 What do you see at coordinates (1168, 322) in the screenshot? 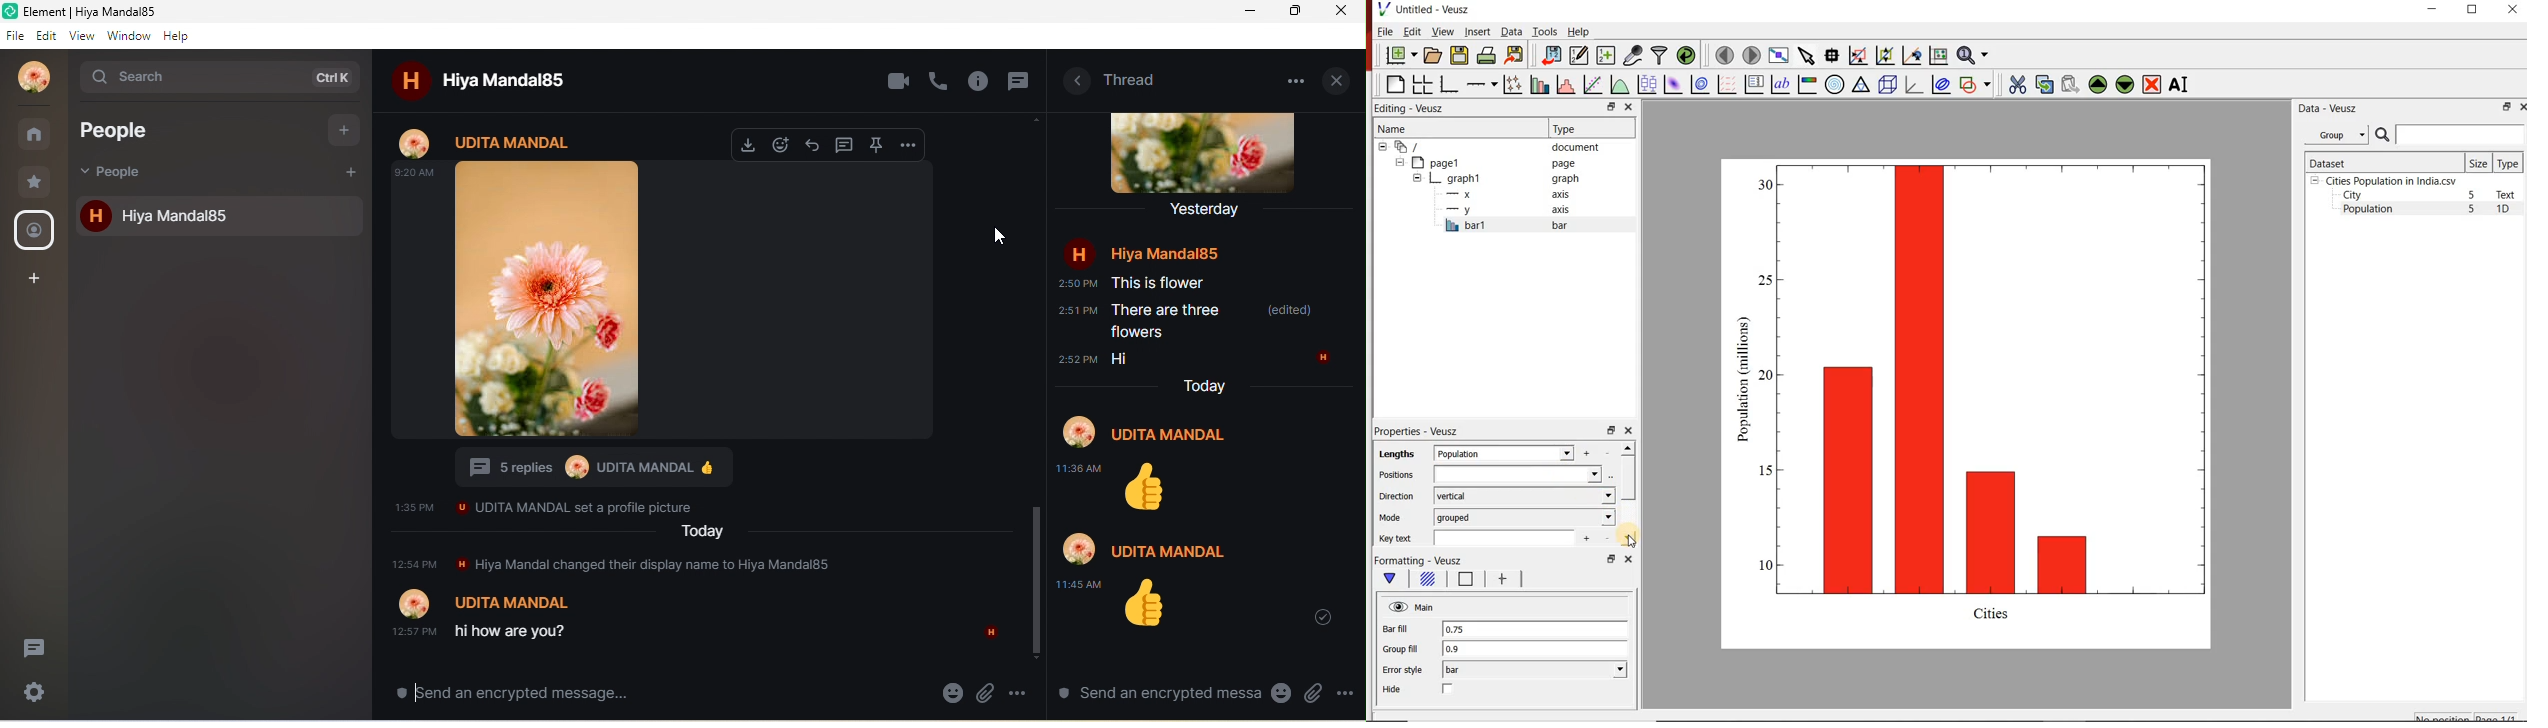
I see `There are three flowers` at bounding box center [1168, 322].